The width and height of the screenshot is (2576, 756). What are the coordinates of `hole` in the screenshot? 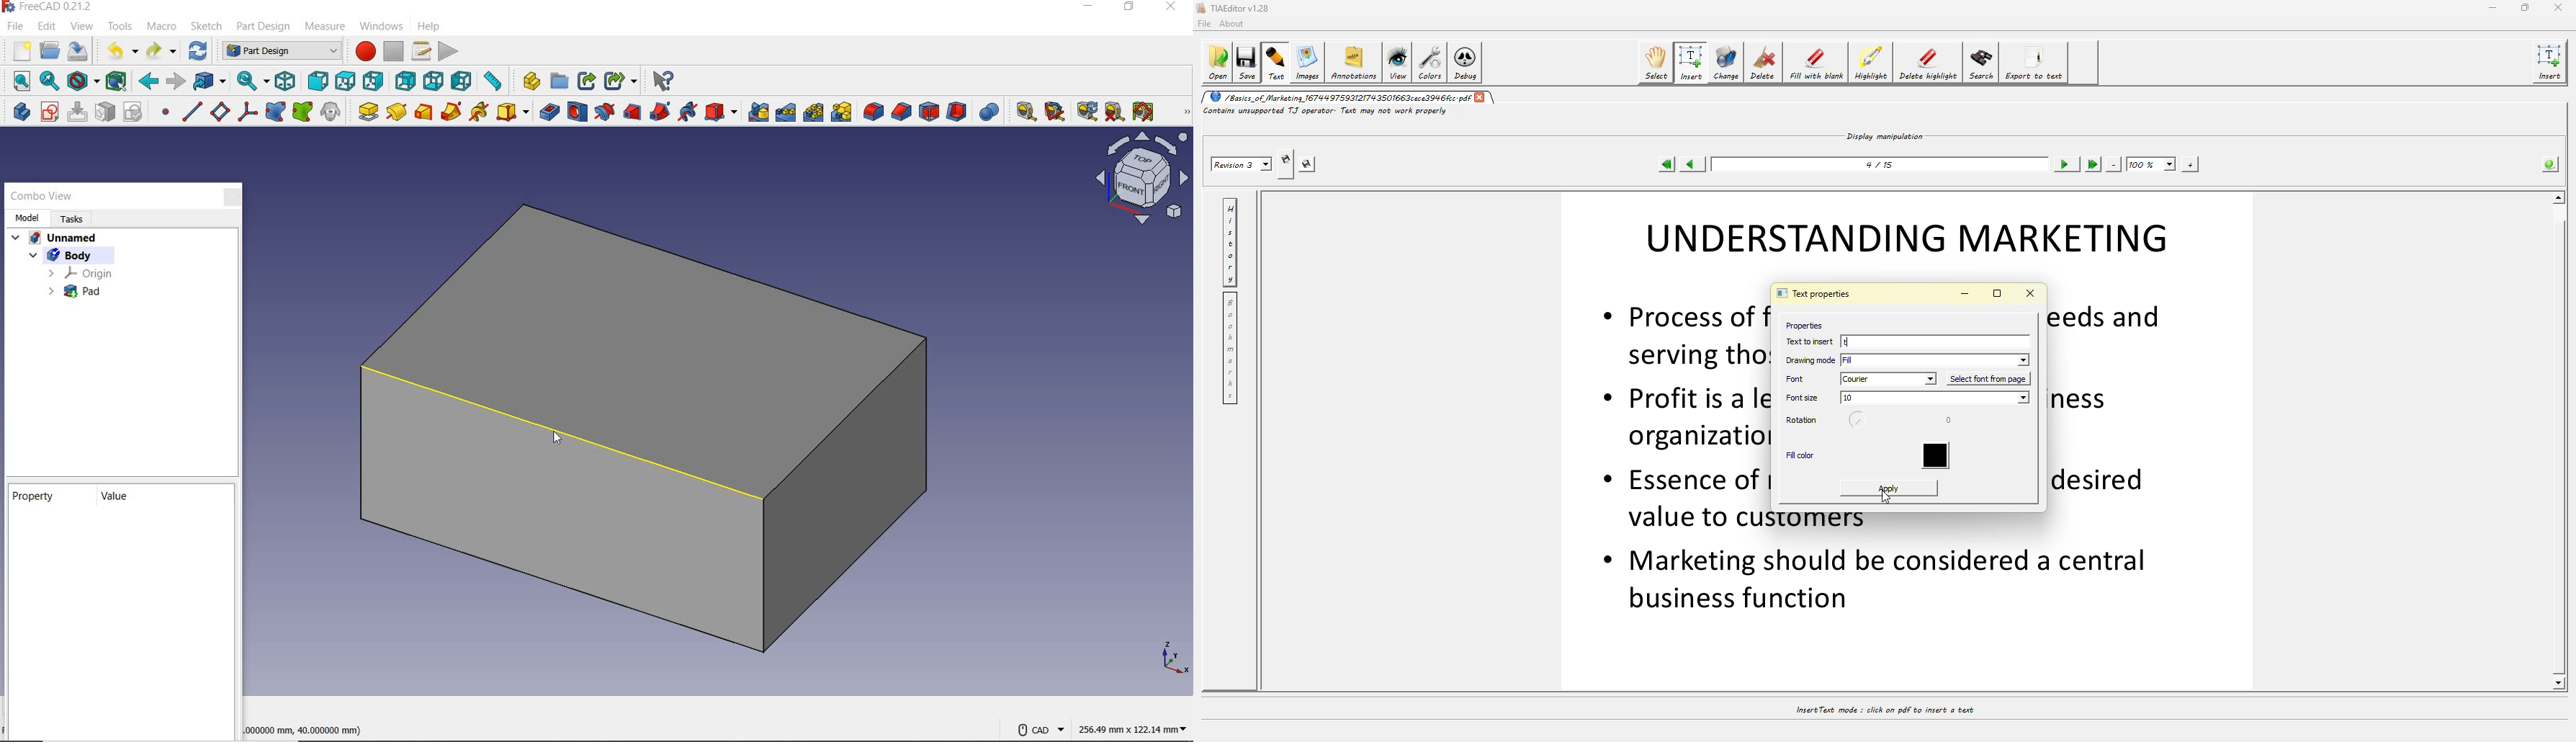 It's located at (578, 113).